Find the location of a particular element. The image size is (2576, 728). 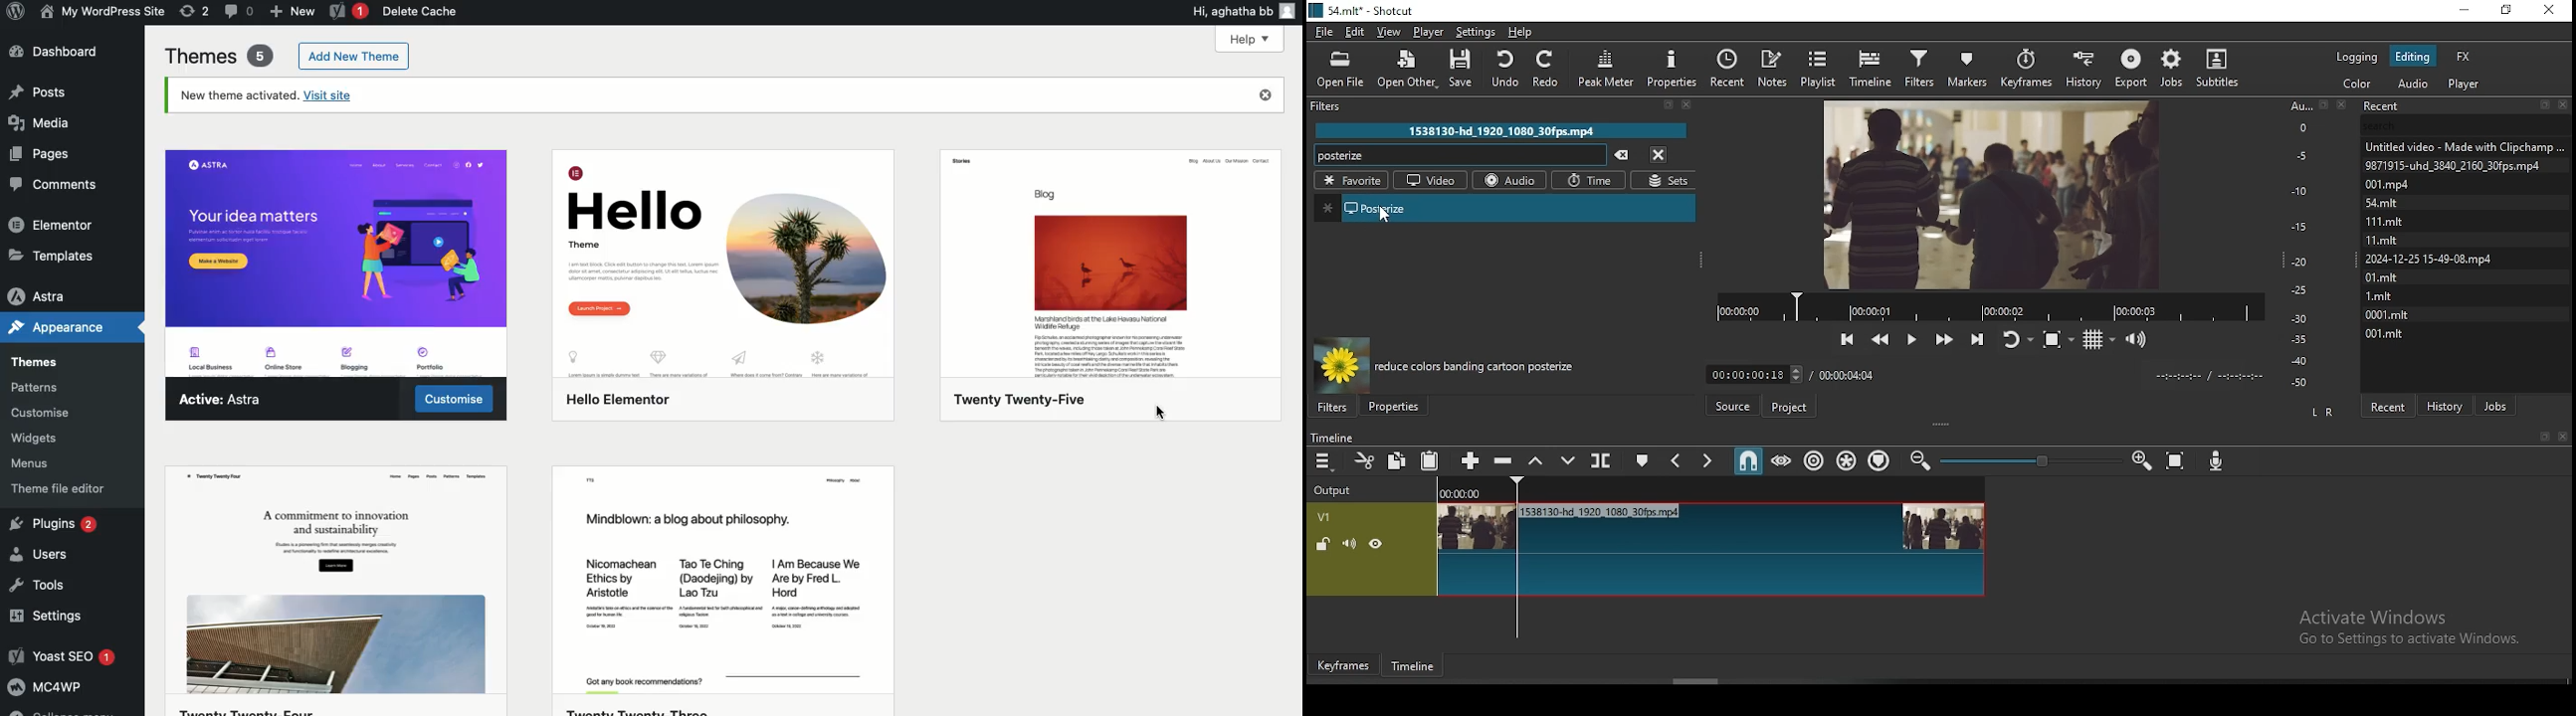

Users is located at coordinates (50, 555).